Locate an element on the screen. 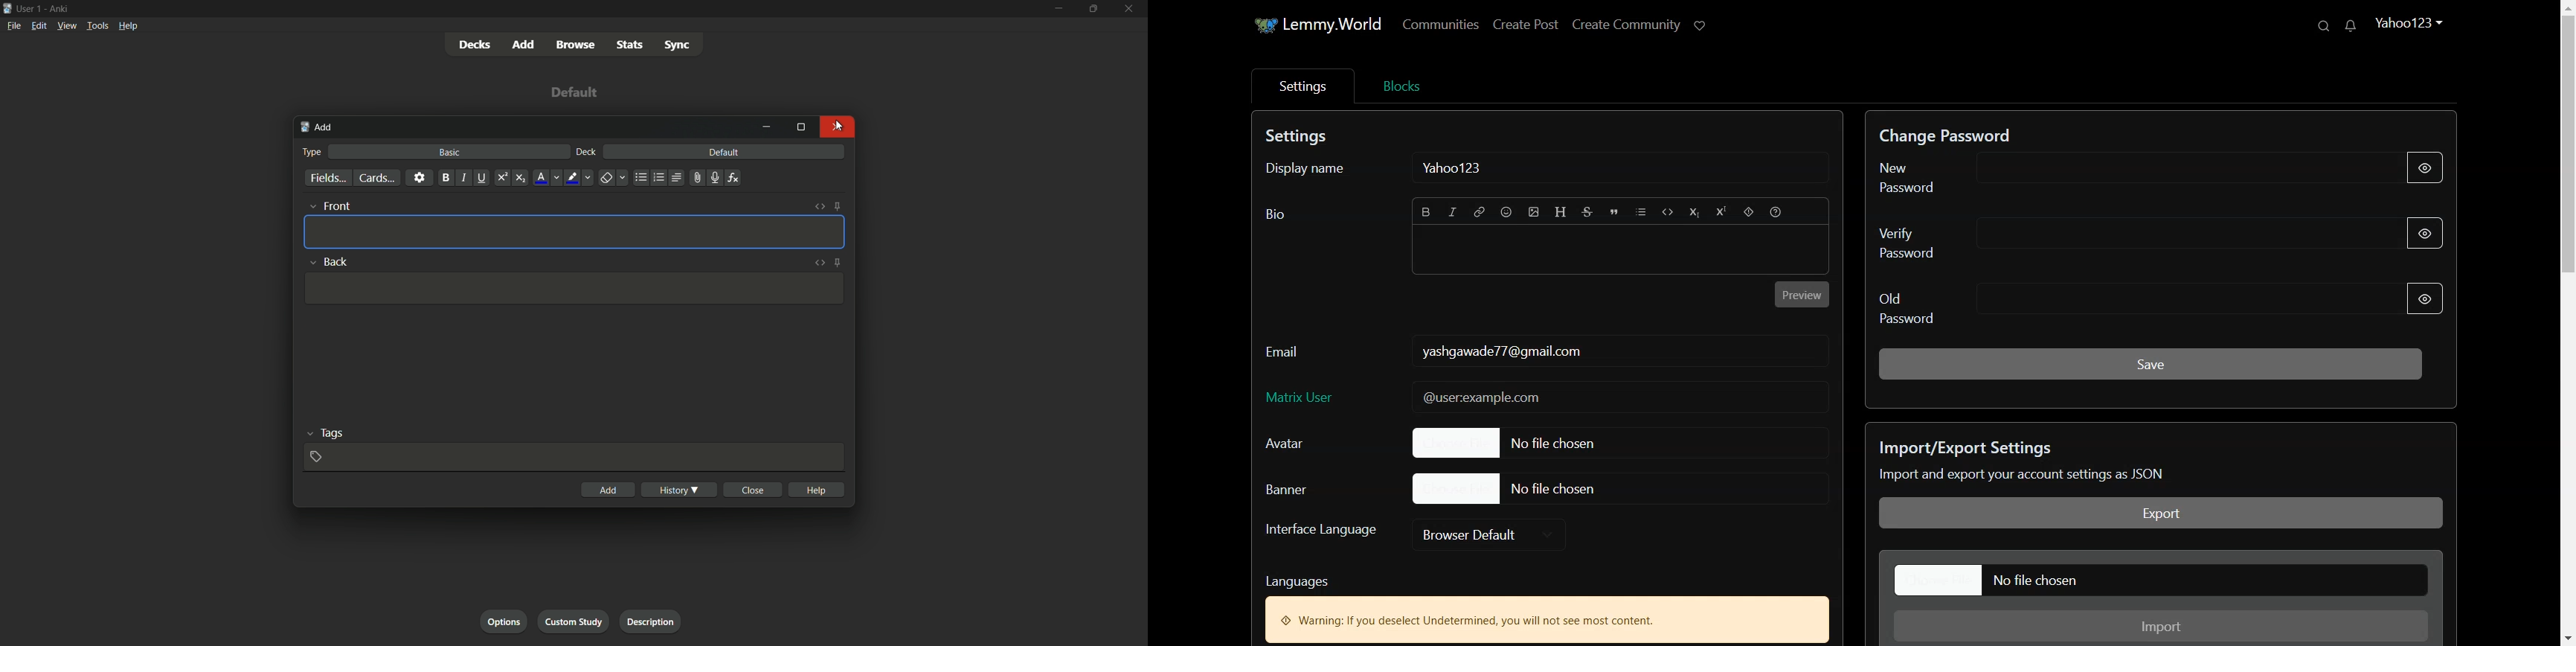 The width and height of the screenshot is (2576, 672). Browser default is located at coordinates (1490, 534).